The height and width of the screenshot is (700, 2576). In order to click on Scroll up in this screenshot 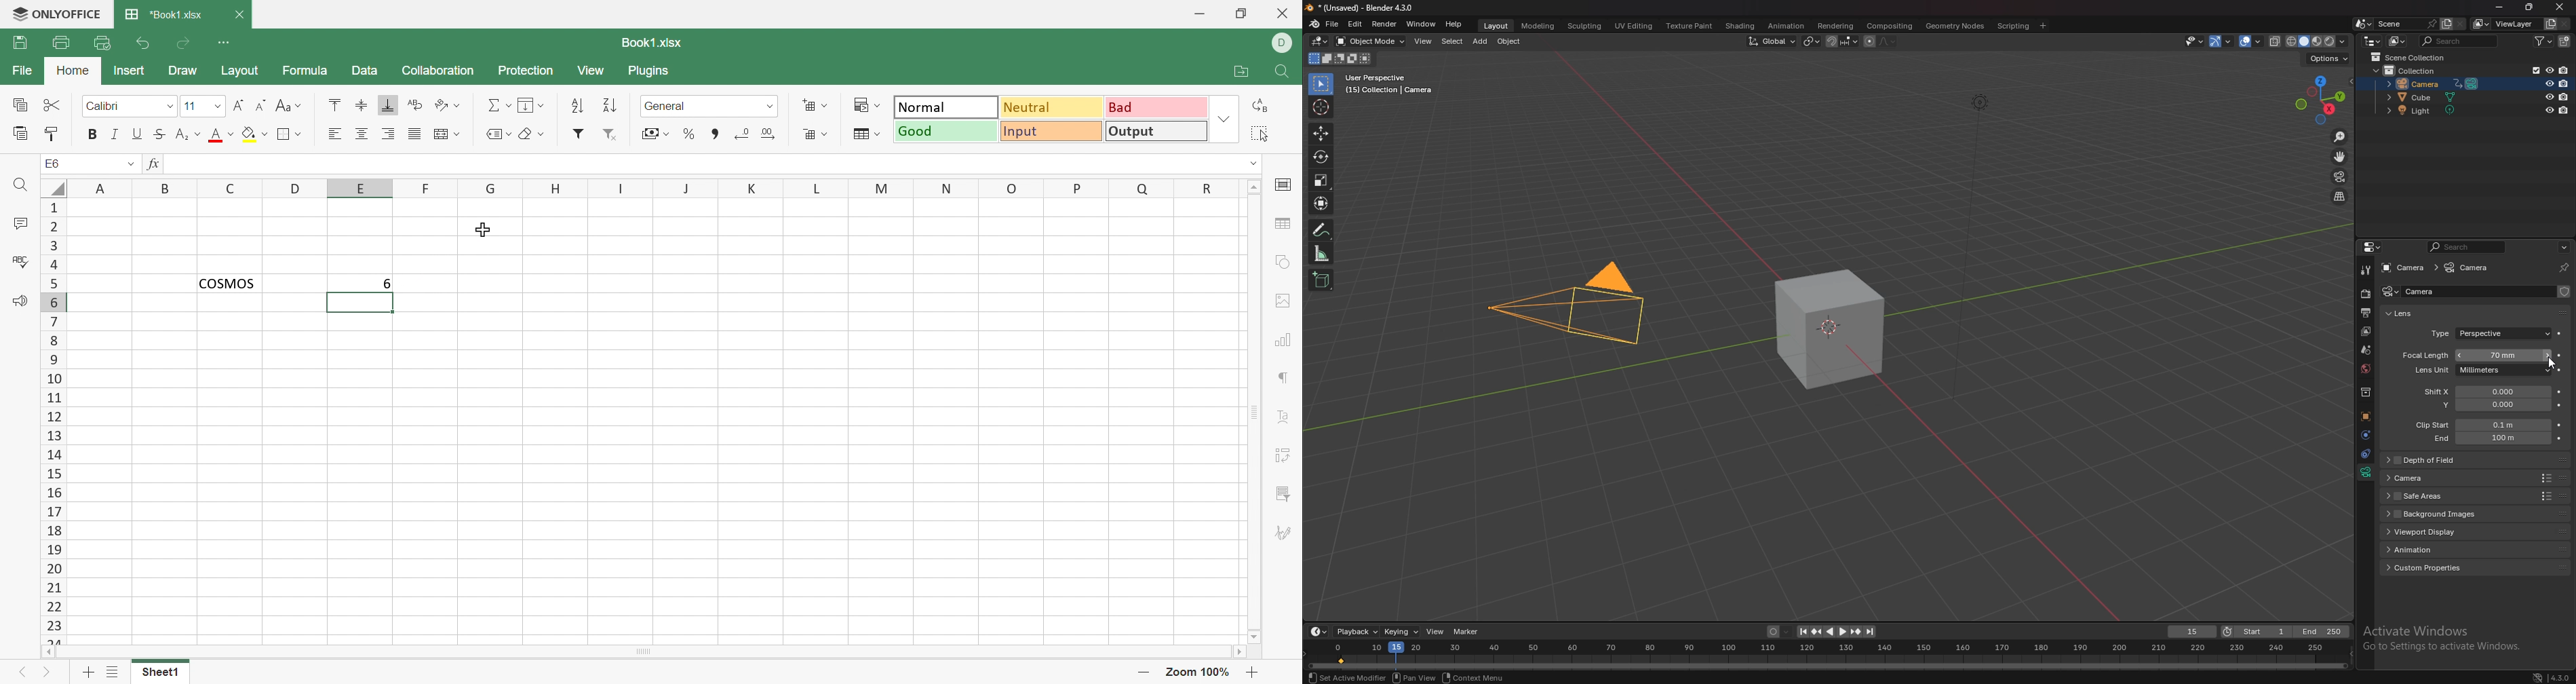, I will do `click(1254, 186)`.